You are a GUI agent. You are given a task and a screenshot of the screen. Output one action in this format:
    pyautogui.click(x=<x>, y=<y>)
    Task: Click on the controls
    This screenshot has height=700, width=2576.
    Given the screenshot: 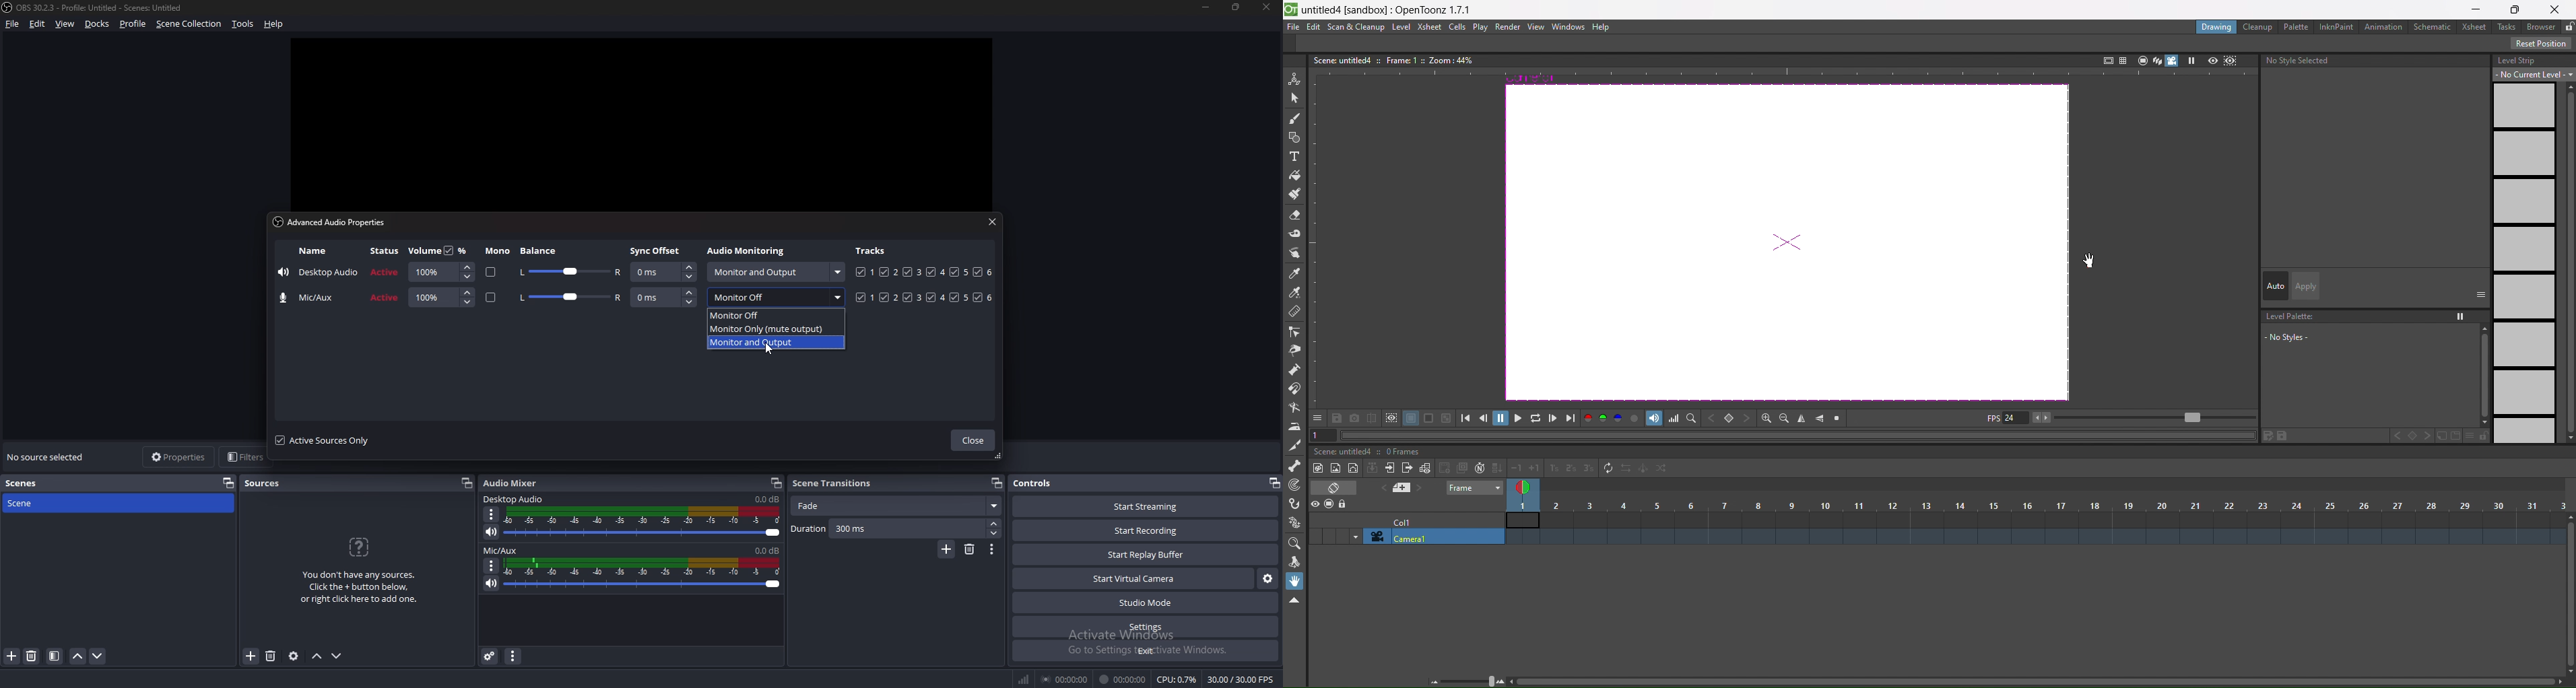 What is the action you would take?
    pyautogui.click(x=1036, y=482)
    